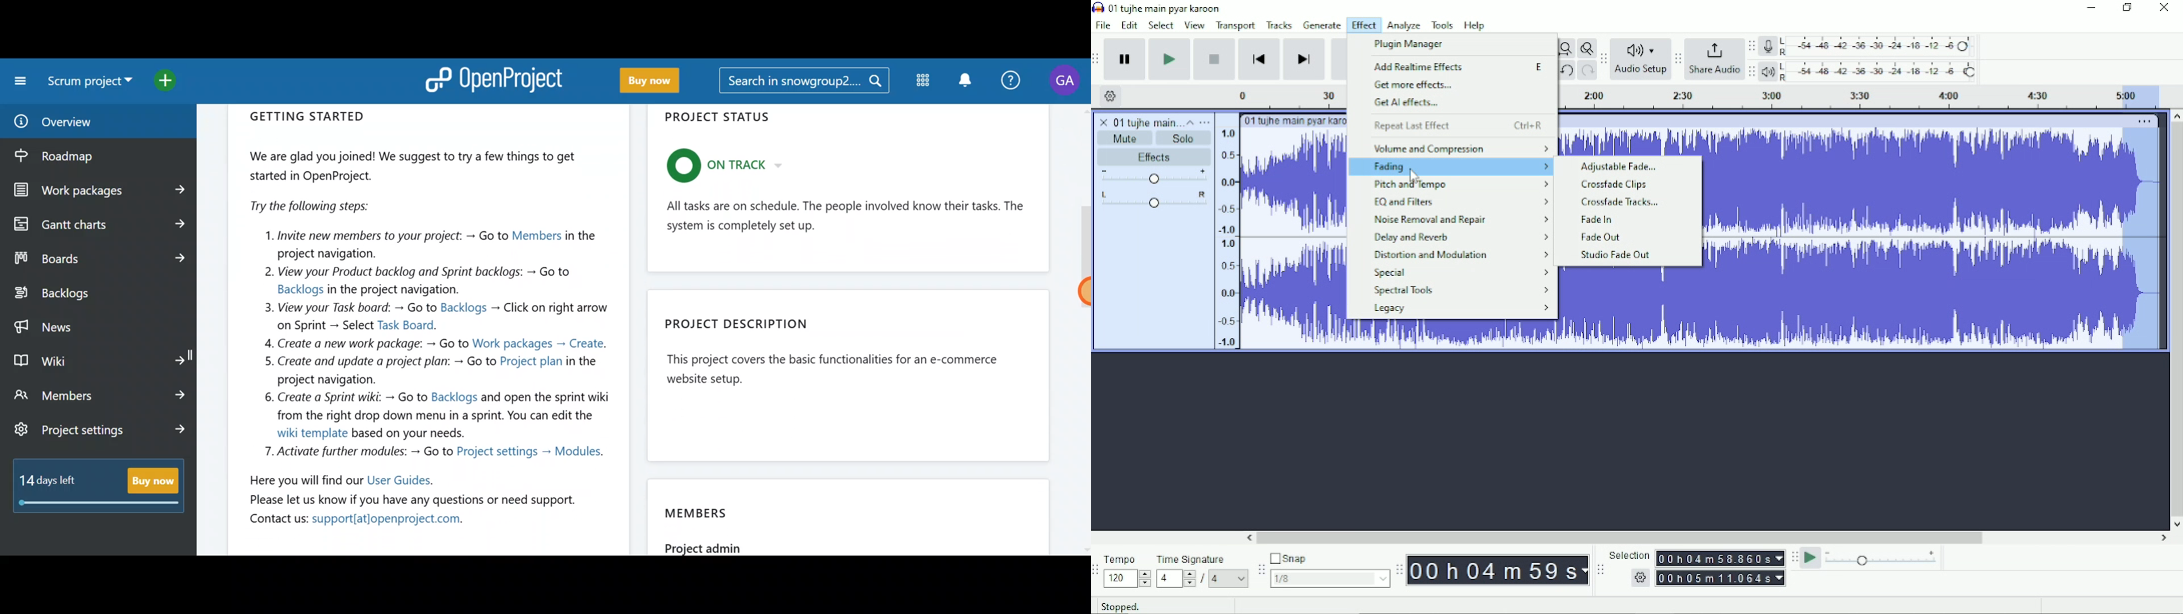 The height and width of the screenshot is (616, 2184). Describe the element at coordinates (1175, 580) in the screenshot. I see `4` at that location.